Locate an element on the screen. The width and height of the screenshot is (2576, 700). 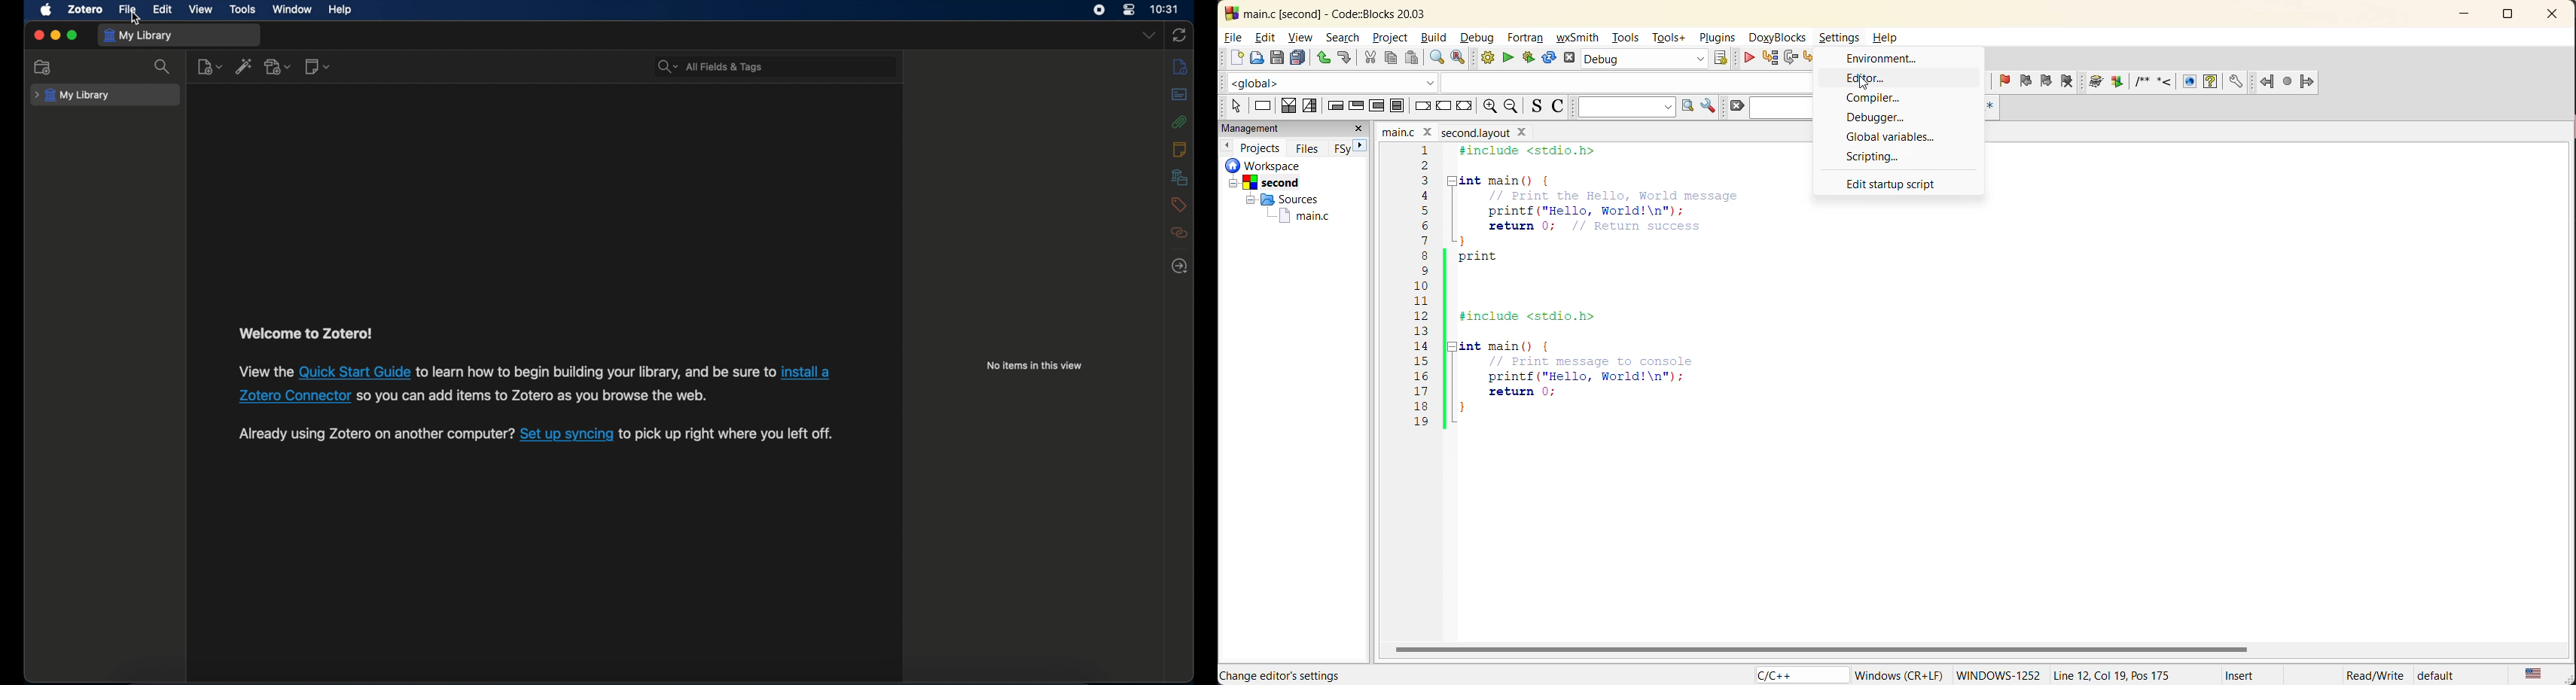
abstract is located at coordinates (1180, 95).